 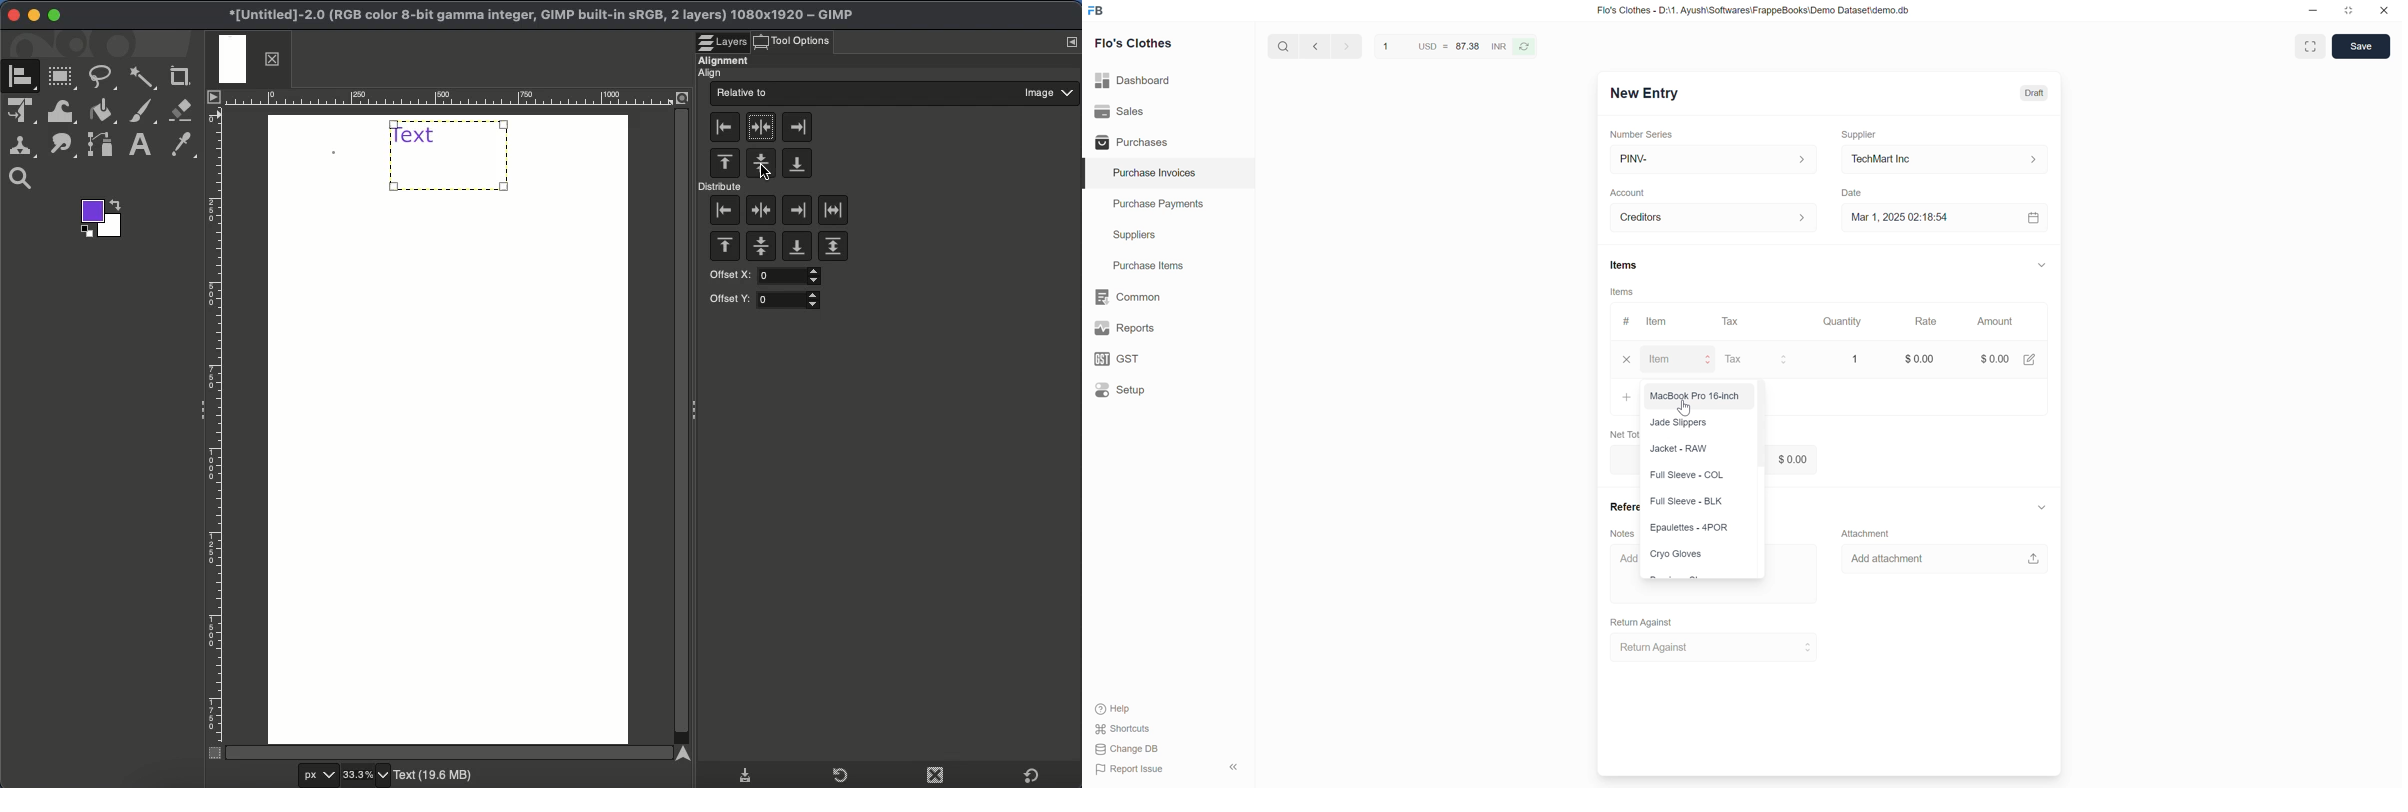 I want to click on Scroll, so click(x=453, y=751).